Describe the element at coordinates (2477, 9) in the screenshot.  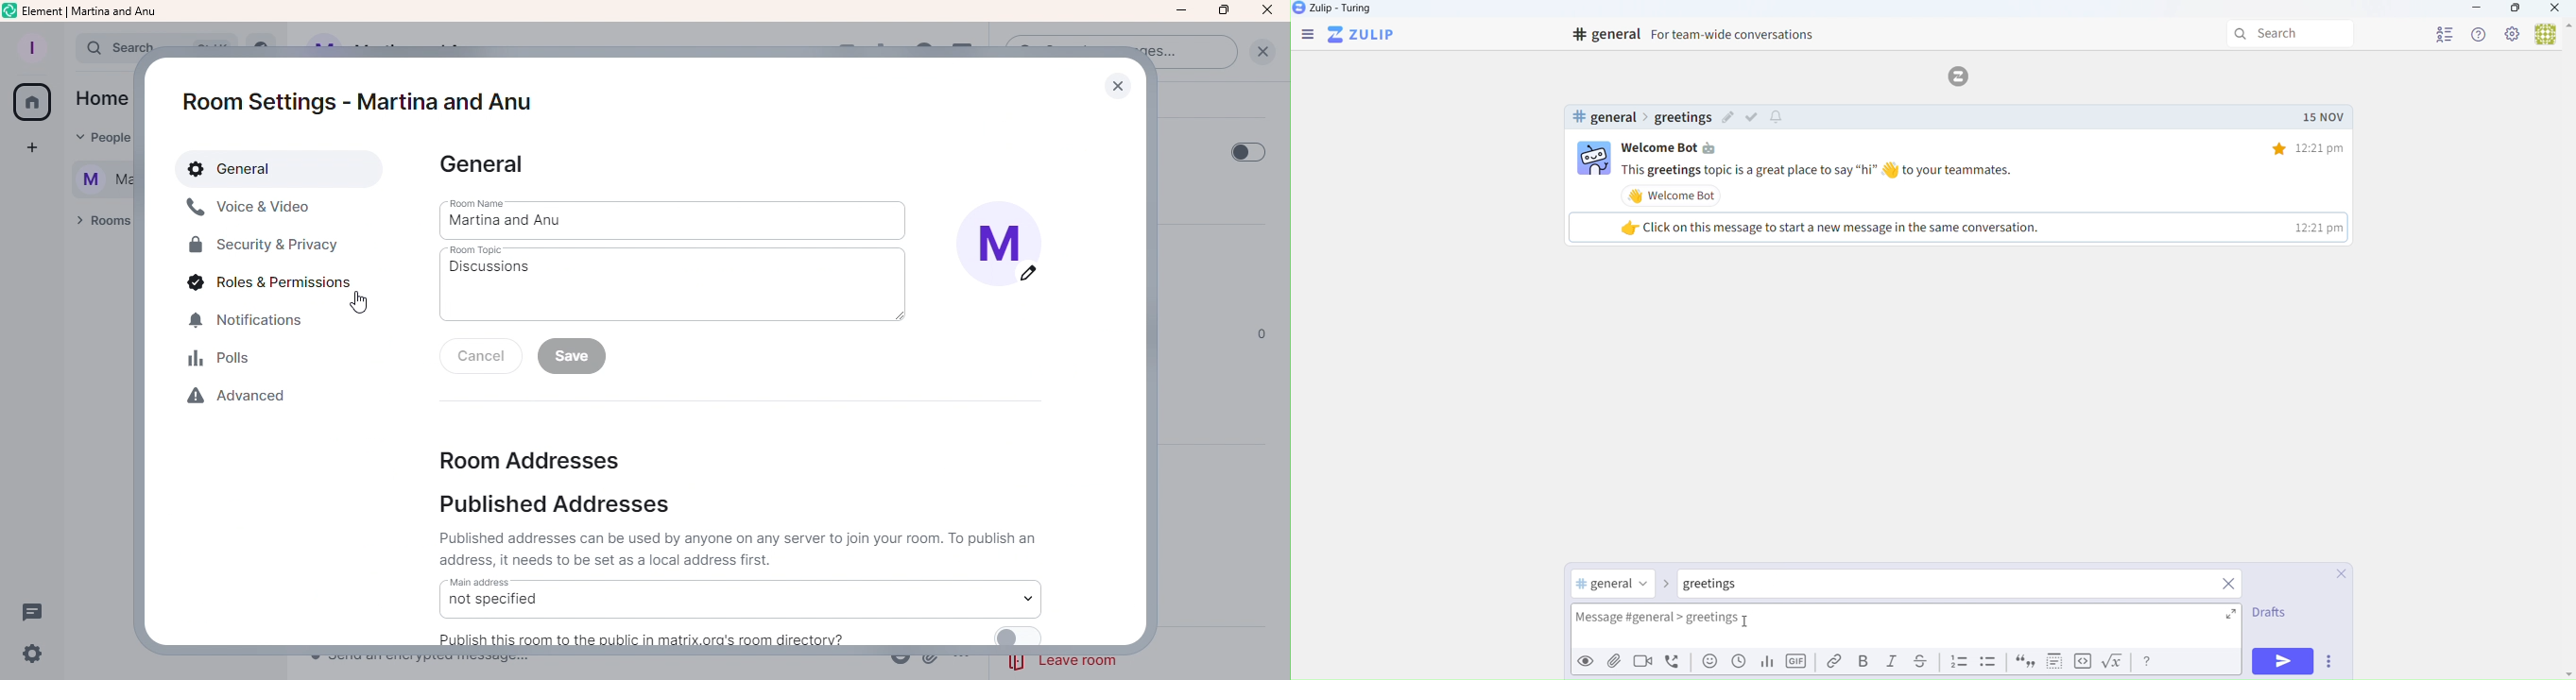
I see `Minimize` at that location.